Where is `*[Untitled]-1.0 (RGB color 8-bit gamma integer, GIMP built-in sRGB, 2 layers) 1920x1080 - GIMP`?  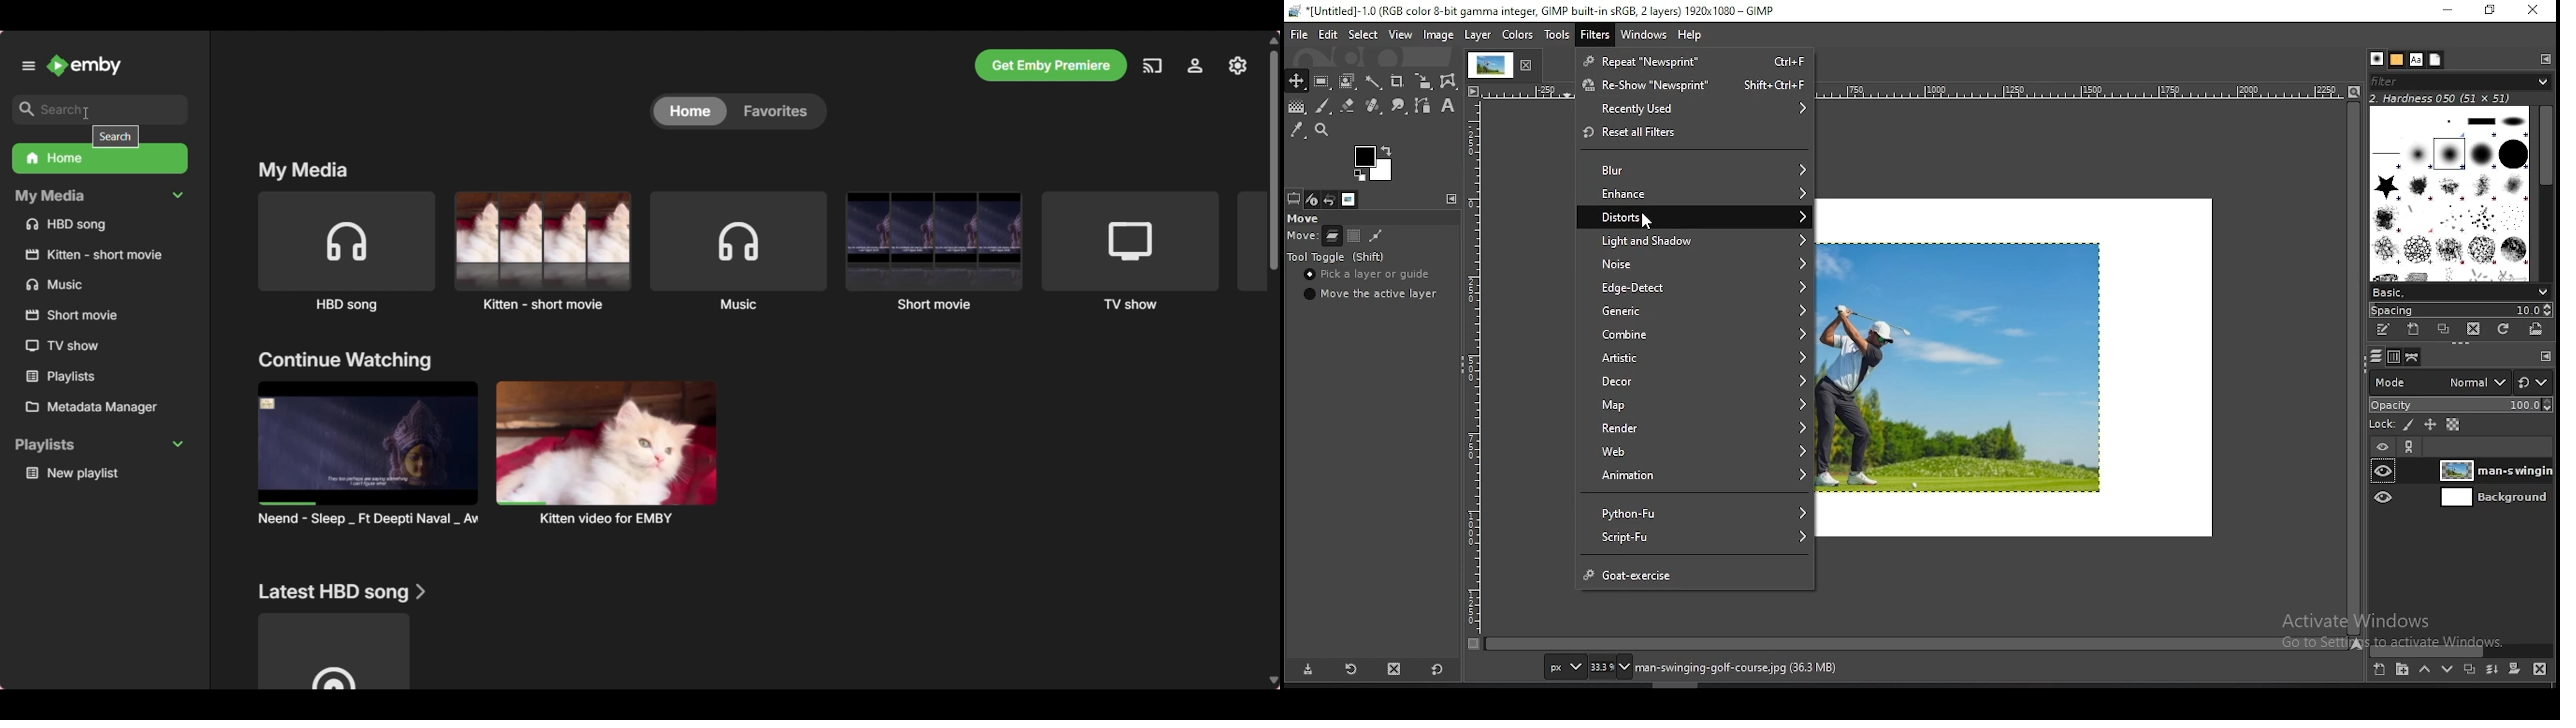 *[Untitled]-1.0 (RGB color 8-bit gamma integer, GIMP built-in sRGB, 2 layers) 1920x1080 - GIMP is located at coordinates (1548, 11).